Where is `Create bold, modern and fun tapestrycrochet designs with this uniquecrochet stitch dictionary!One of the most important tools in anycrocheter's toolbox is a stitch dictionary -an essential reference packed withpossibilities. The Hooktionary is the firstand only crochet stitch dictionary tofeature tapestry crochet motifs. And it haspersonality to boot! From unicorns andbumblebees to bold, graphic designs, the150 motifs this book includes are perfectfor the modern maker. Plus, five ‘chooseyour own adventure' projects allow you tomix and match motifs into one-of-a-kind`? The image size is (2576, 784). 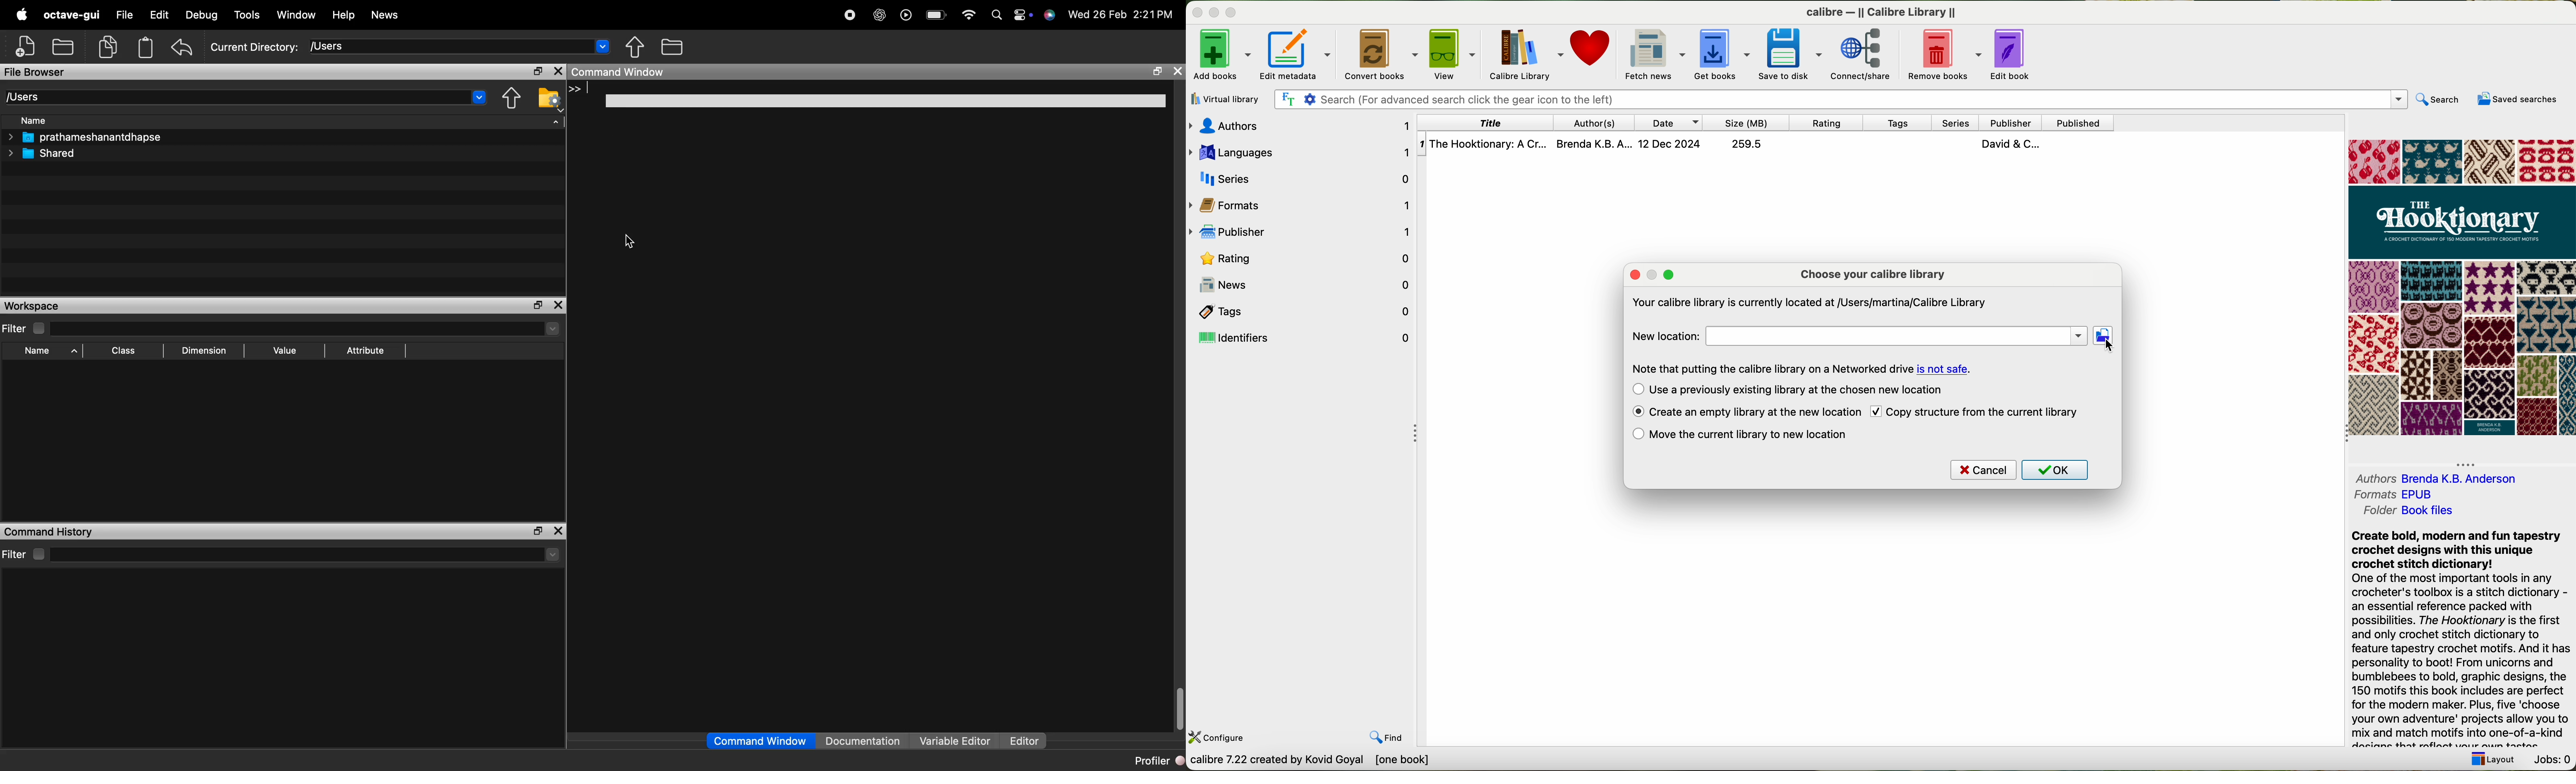 Create bold, modern and fun tapestrycrochet designs with this uniquecrochet stitch dictionary!One of the most important tools in anycrocheter's toolbox is a stitch dictionary -an essential reference packed withpossibilities. The Hooktionary is the firstand only crochet stitch dictionary tofeature tapestry crochet motifs. And it haspersonality to boot! From unicorns andbumblebees to bold, graphic designs, the150 motifs this book includes are perfectfor the modern maker. Plus, five ‘chooseyour own adventure' projects allow you tomix and match motifs into one-of-a-kind is located at coordinates (2458, 637).